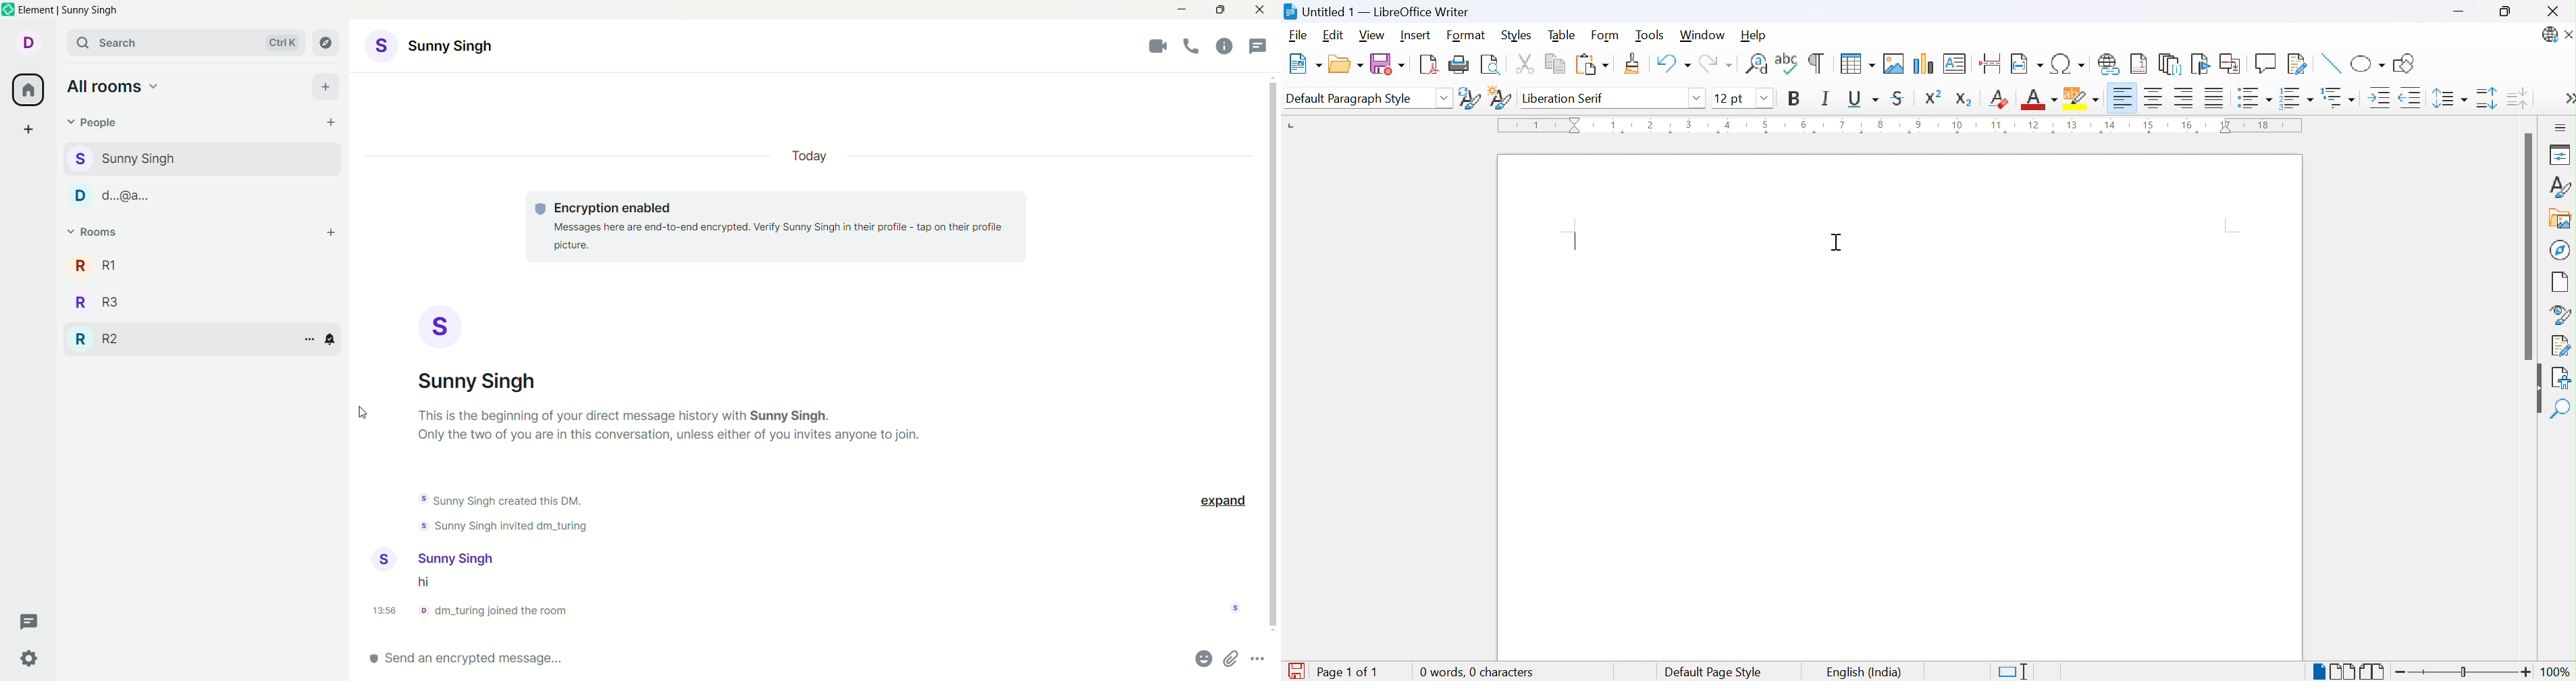 This screenshot has width=2576, height=700. Describe the element at coordinates (1835, 243) in the screenshot. I see `Ibeam Cursor` at that location.